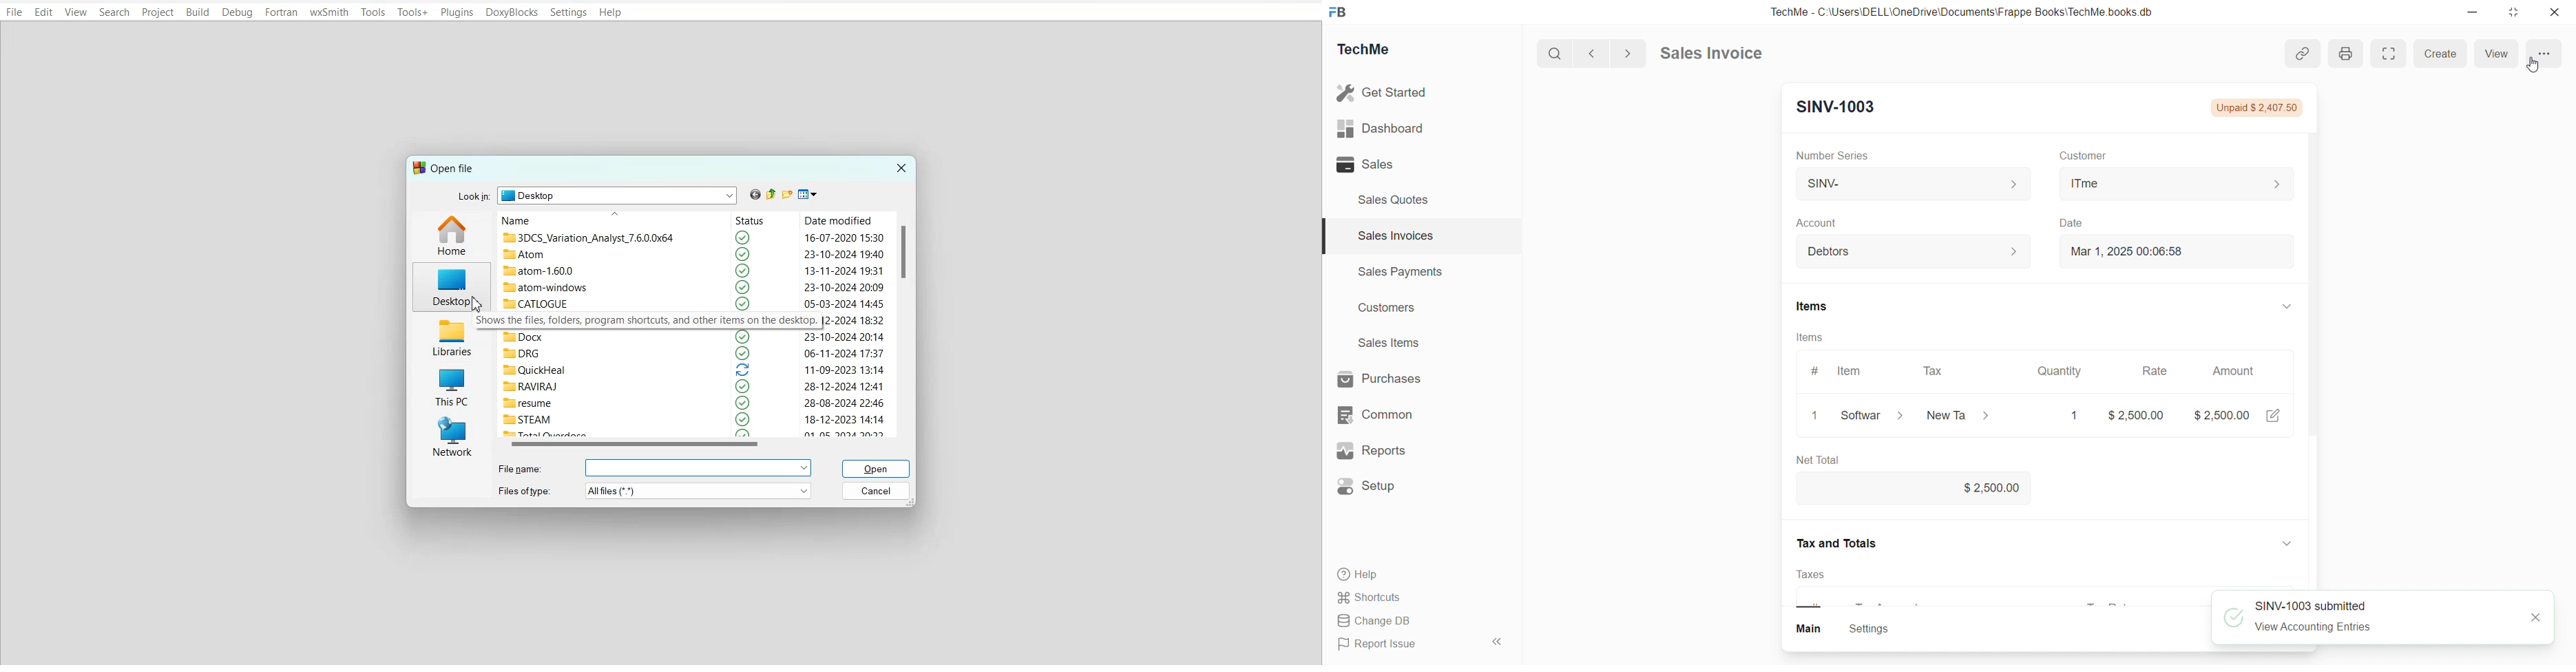 The width and height of the screenshot is (2576, 672). I want to click on cursor, so click(479, 306).